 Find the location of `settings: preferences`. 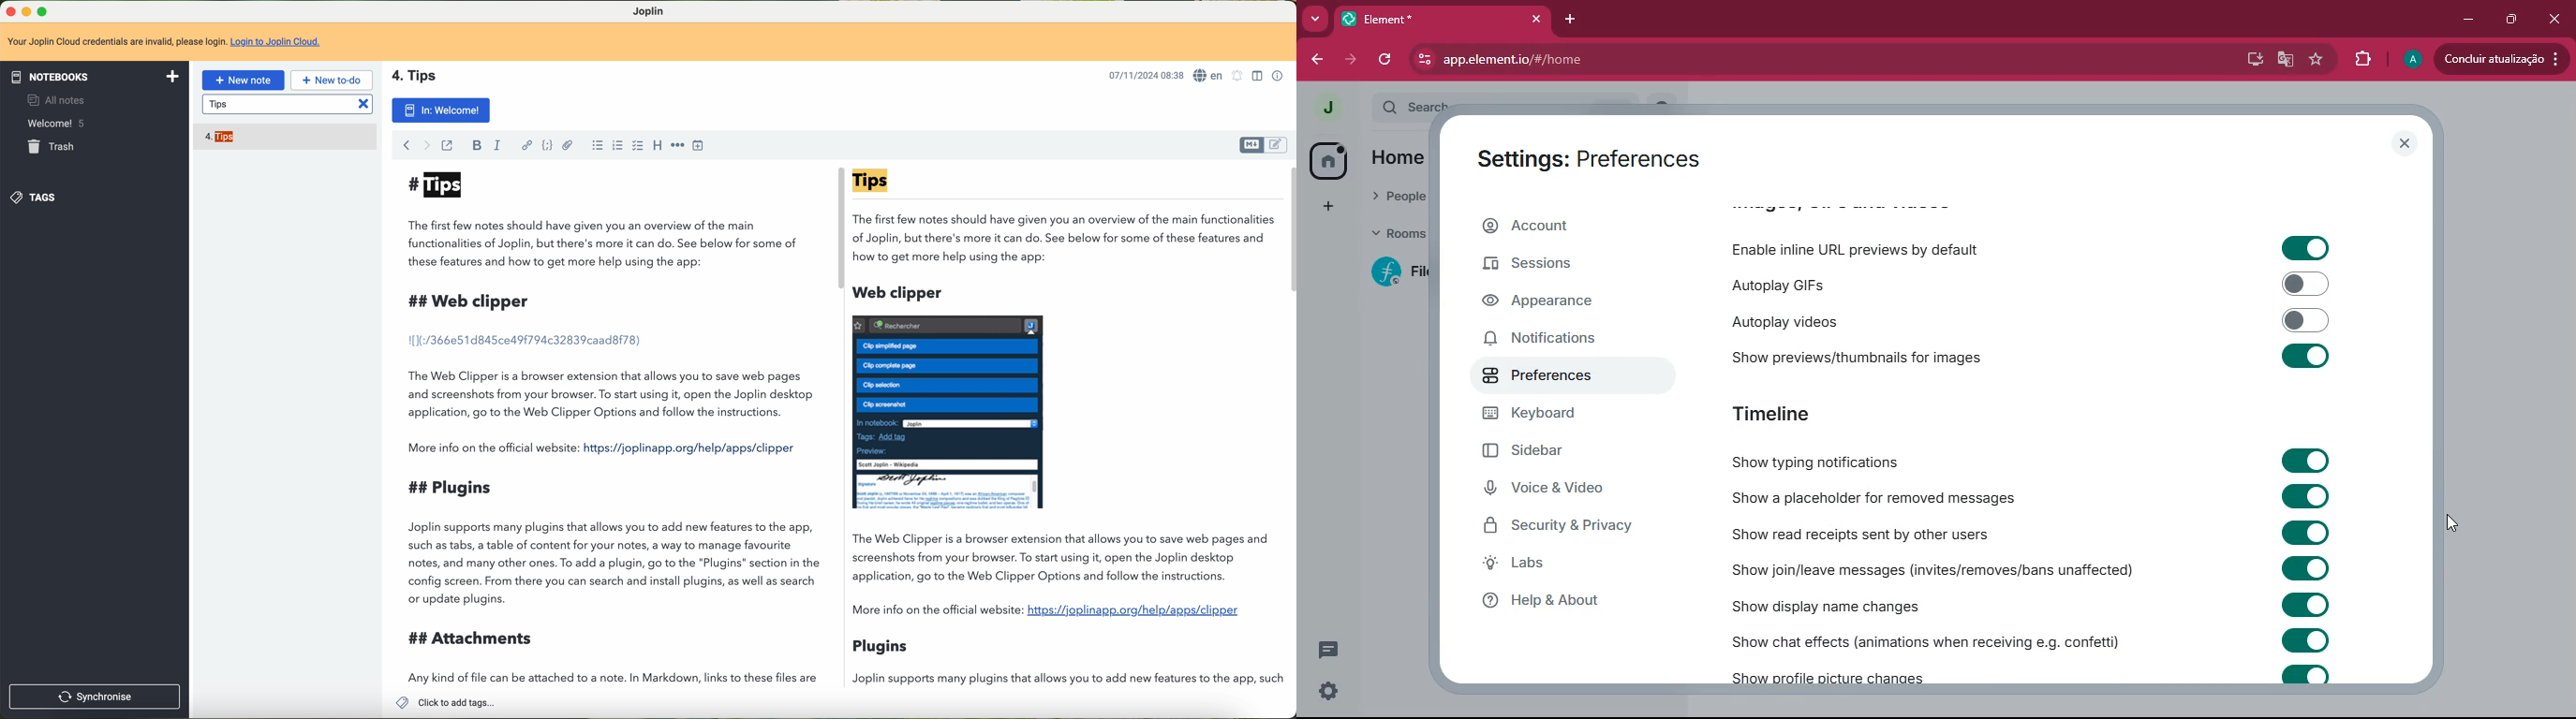

settings: preferences is located at coordinates (1587, 158).